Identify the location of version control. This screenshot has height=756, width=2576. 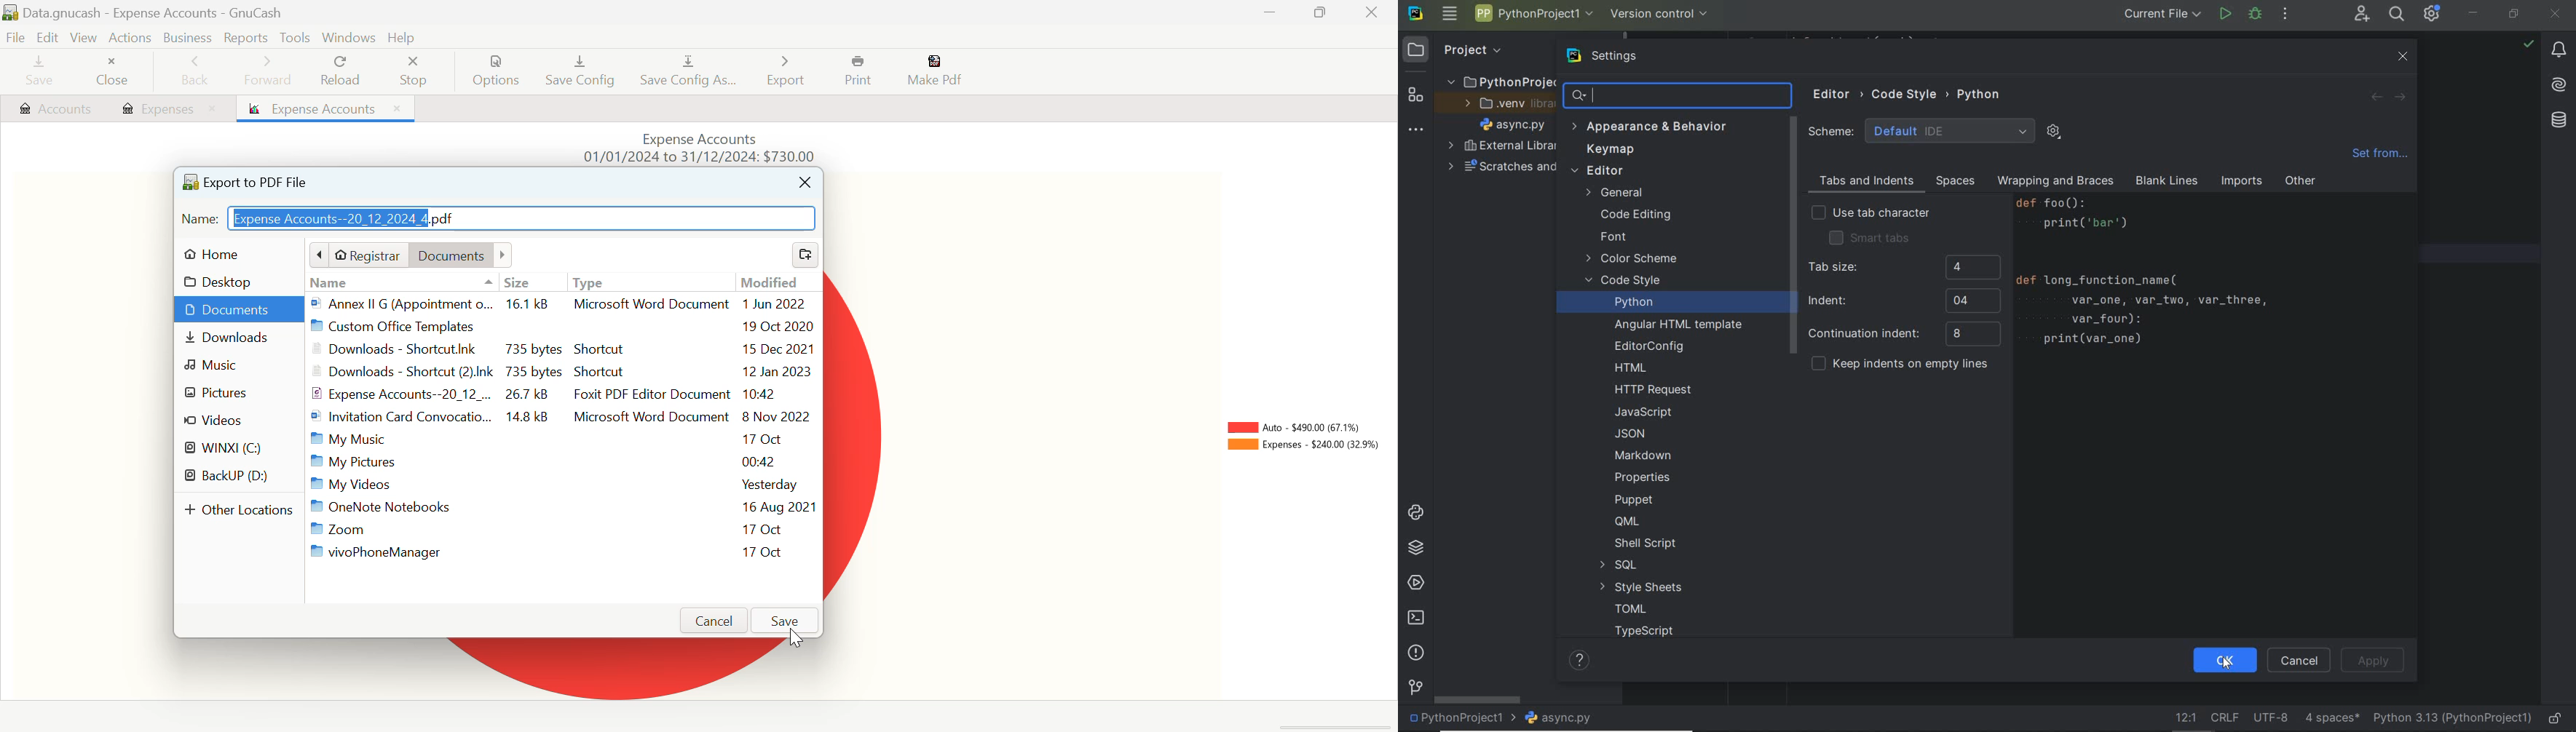
(1415, 689).